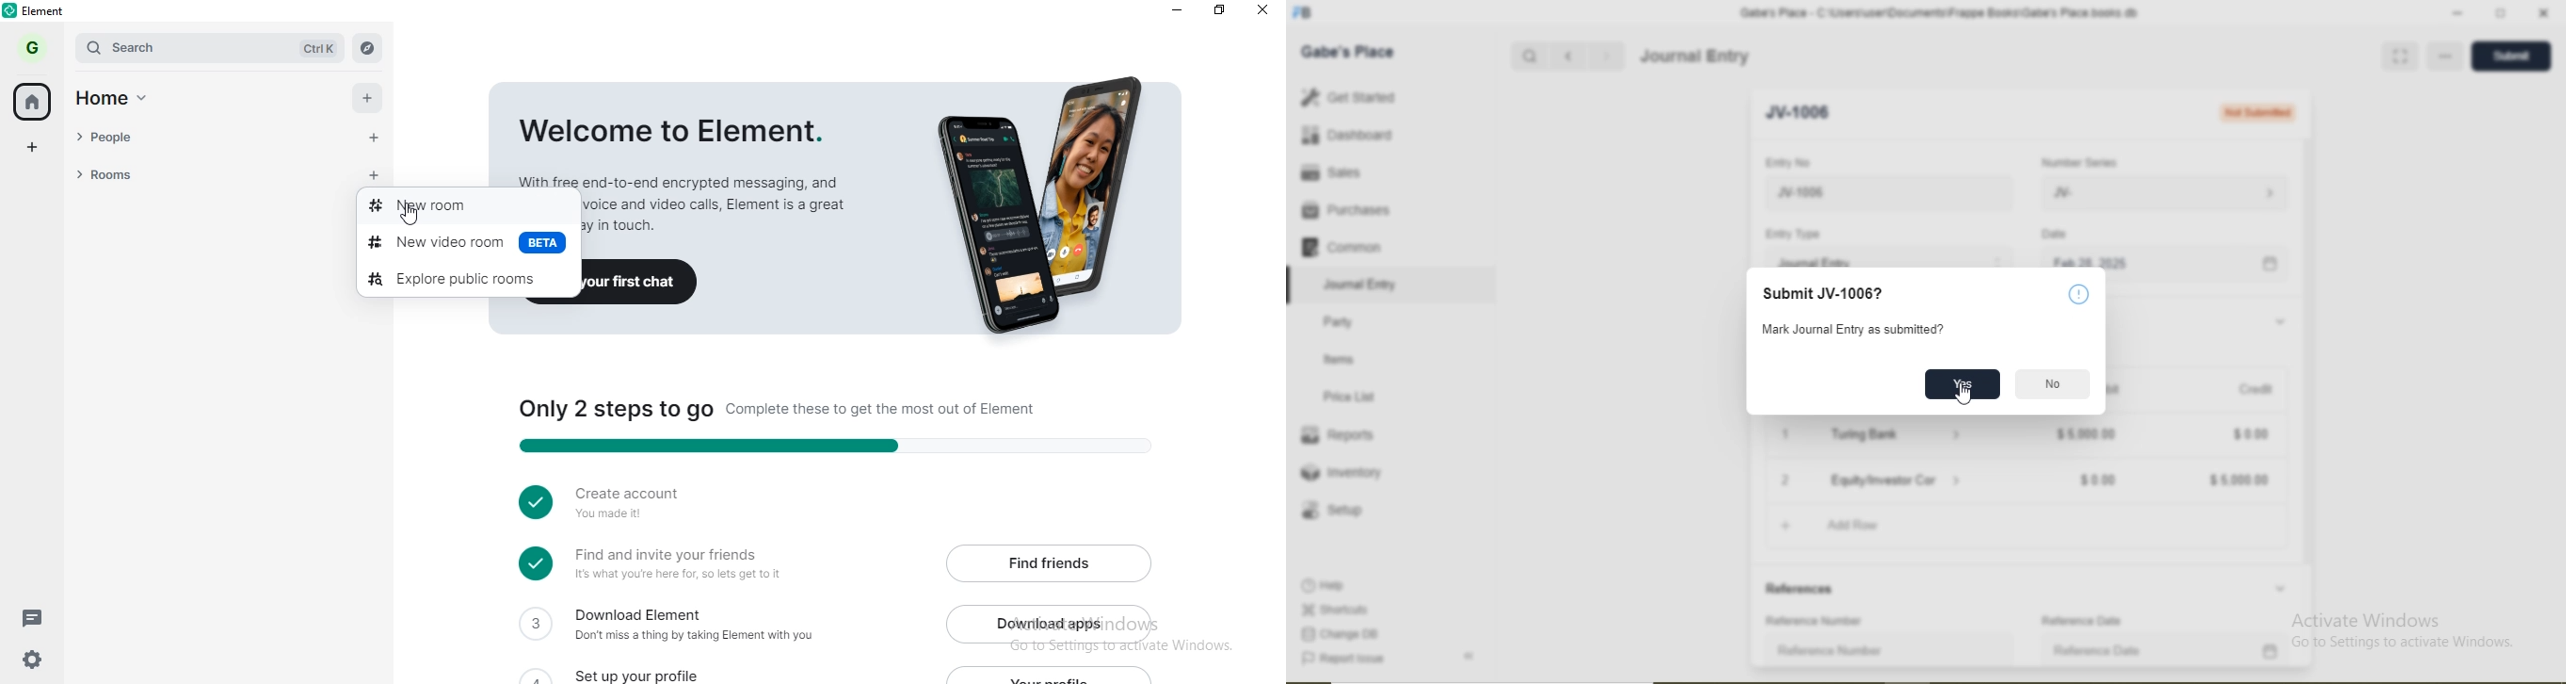  I want to click on Turing Bank, so click(1868, 434).